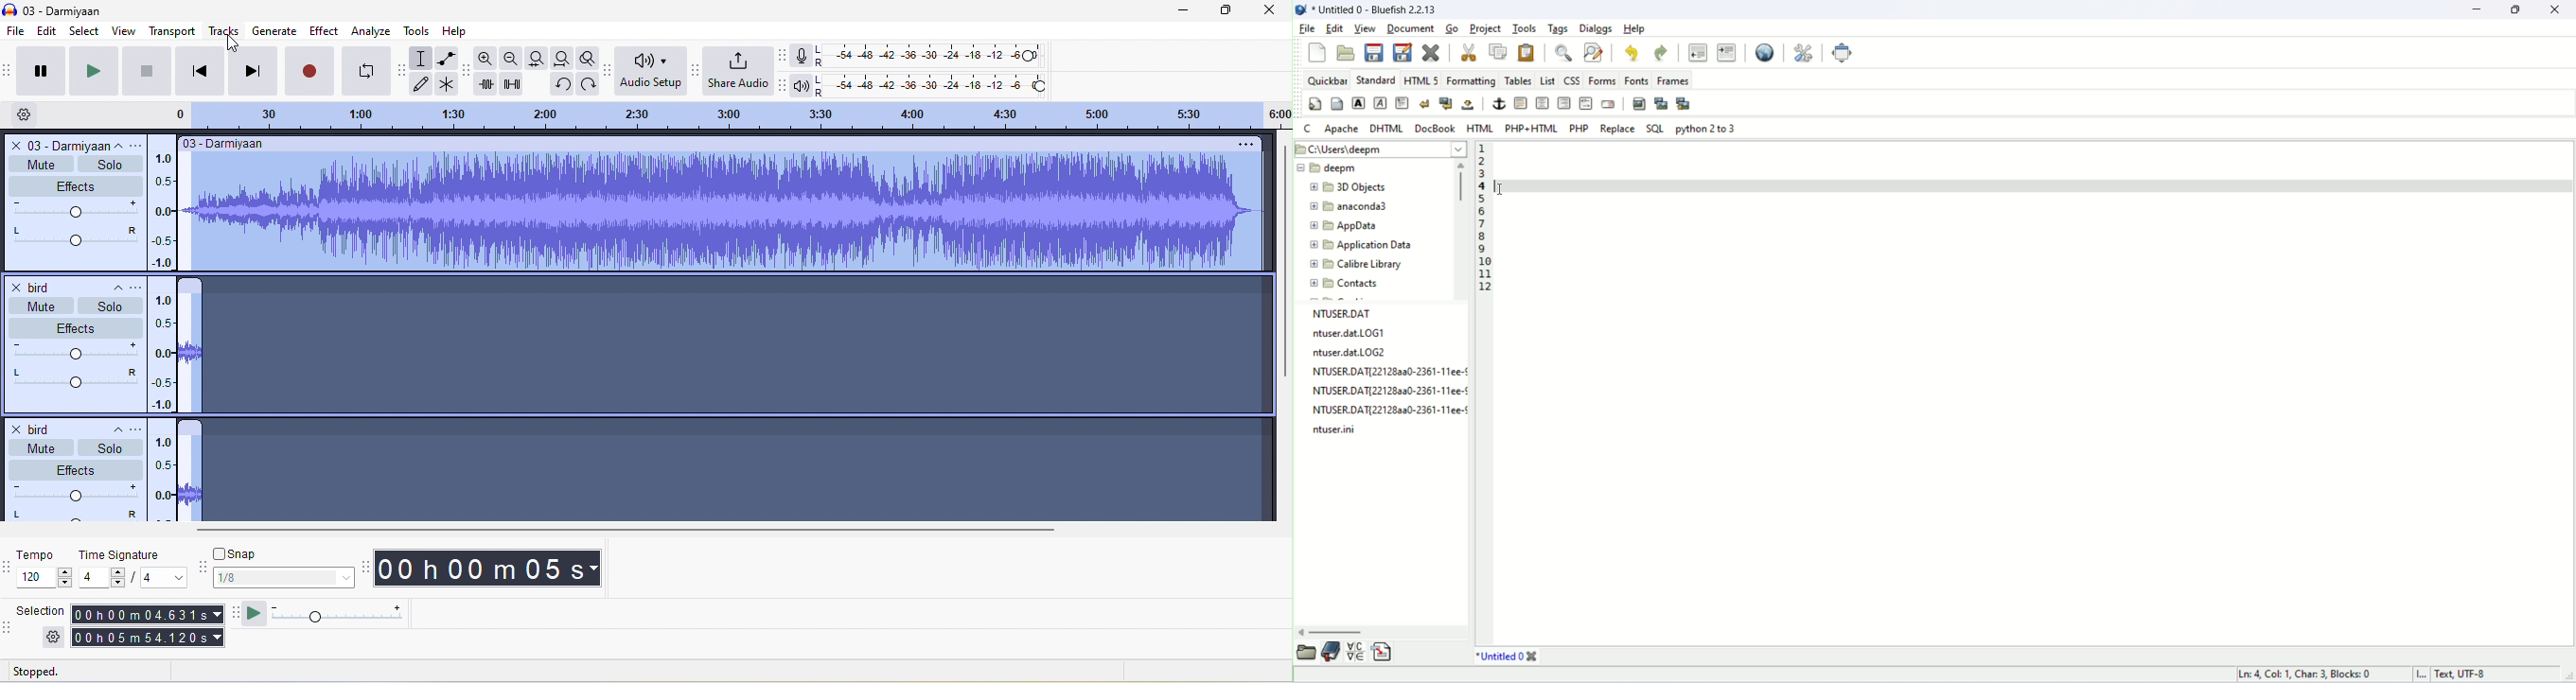 The width and height of the screenshot is (2576, 700). Describe the element at coordinates (513, 59) in the screenshot. I see `zoom out` at that location.